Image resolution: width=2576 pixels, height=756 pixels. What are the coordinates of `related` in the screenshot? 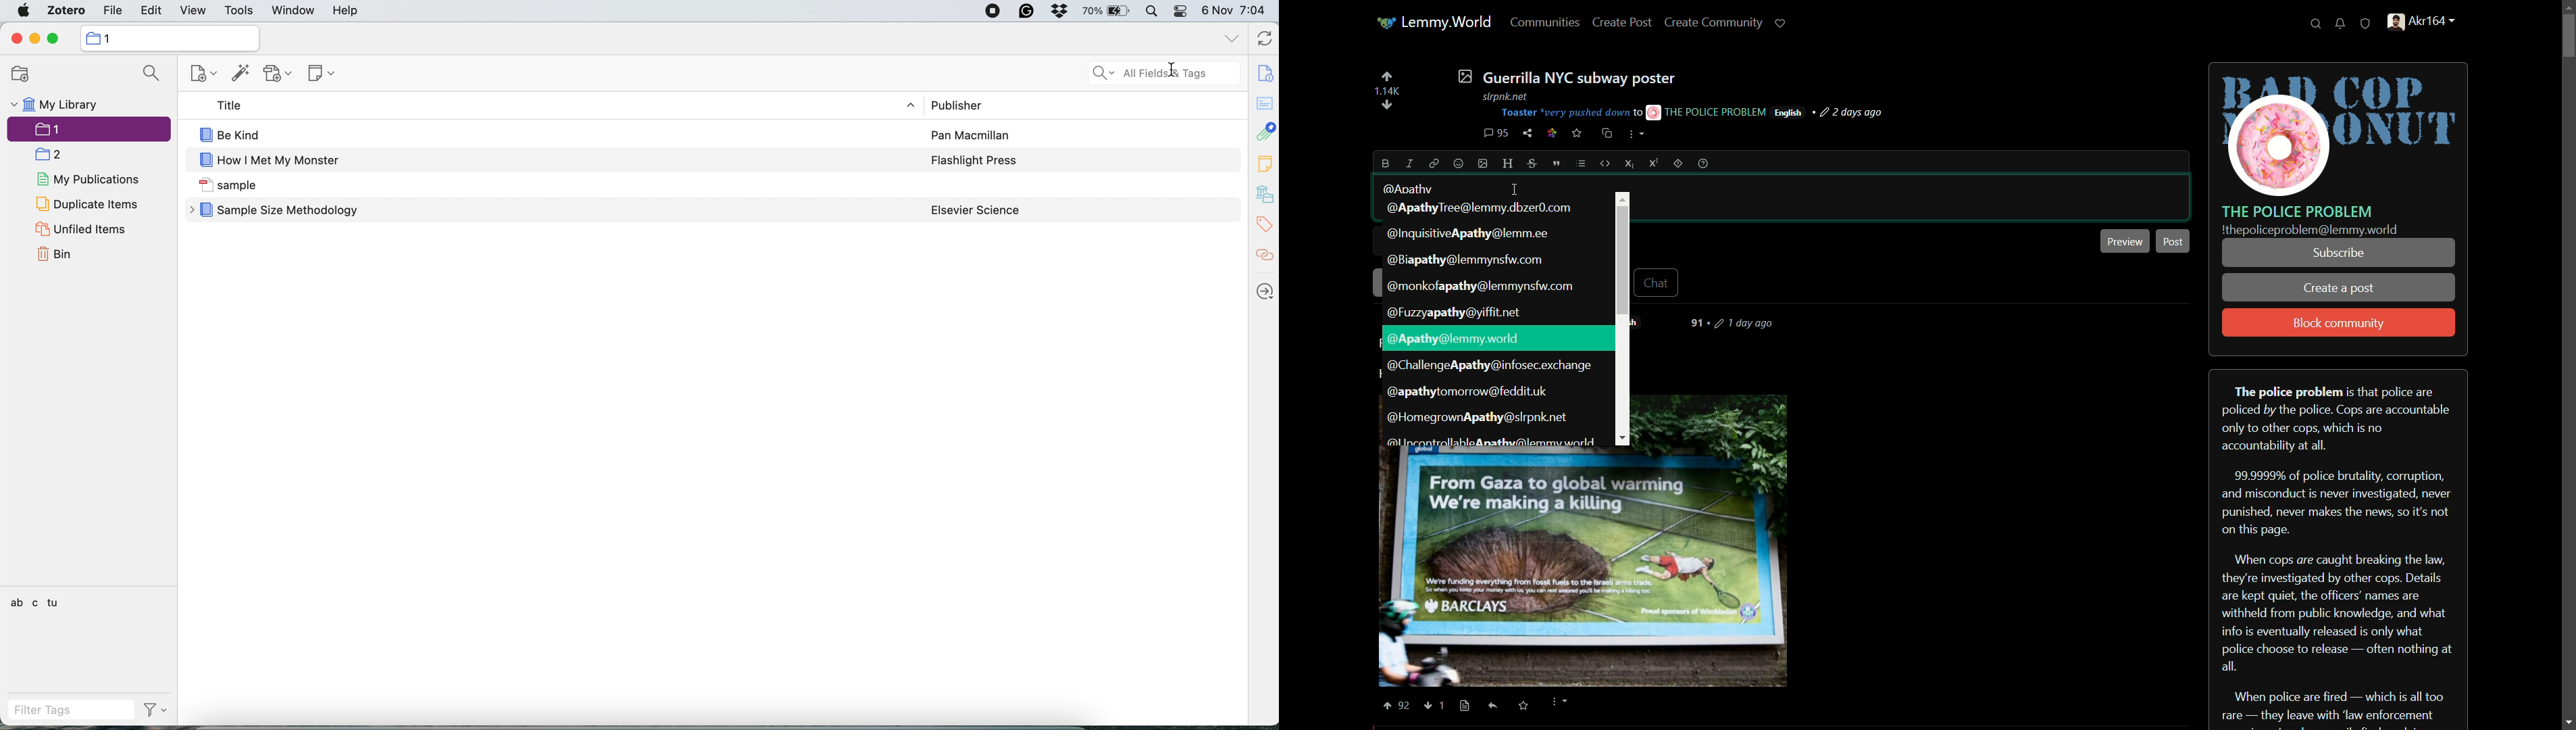 It's located at (1264, 258).